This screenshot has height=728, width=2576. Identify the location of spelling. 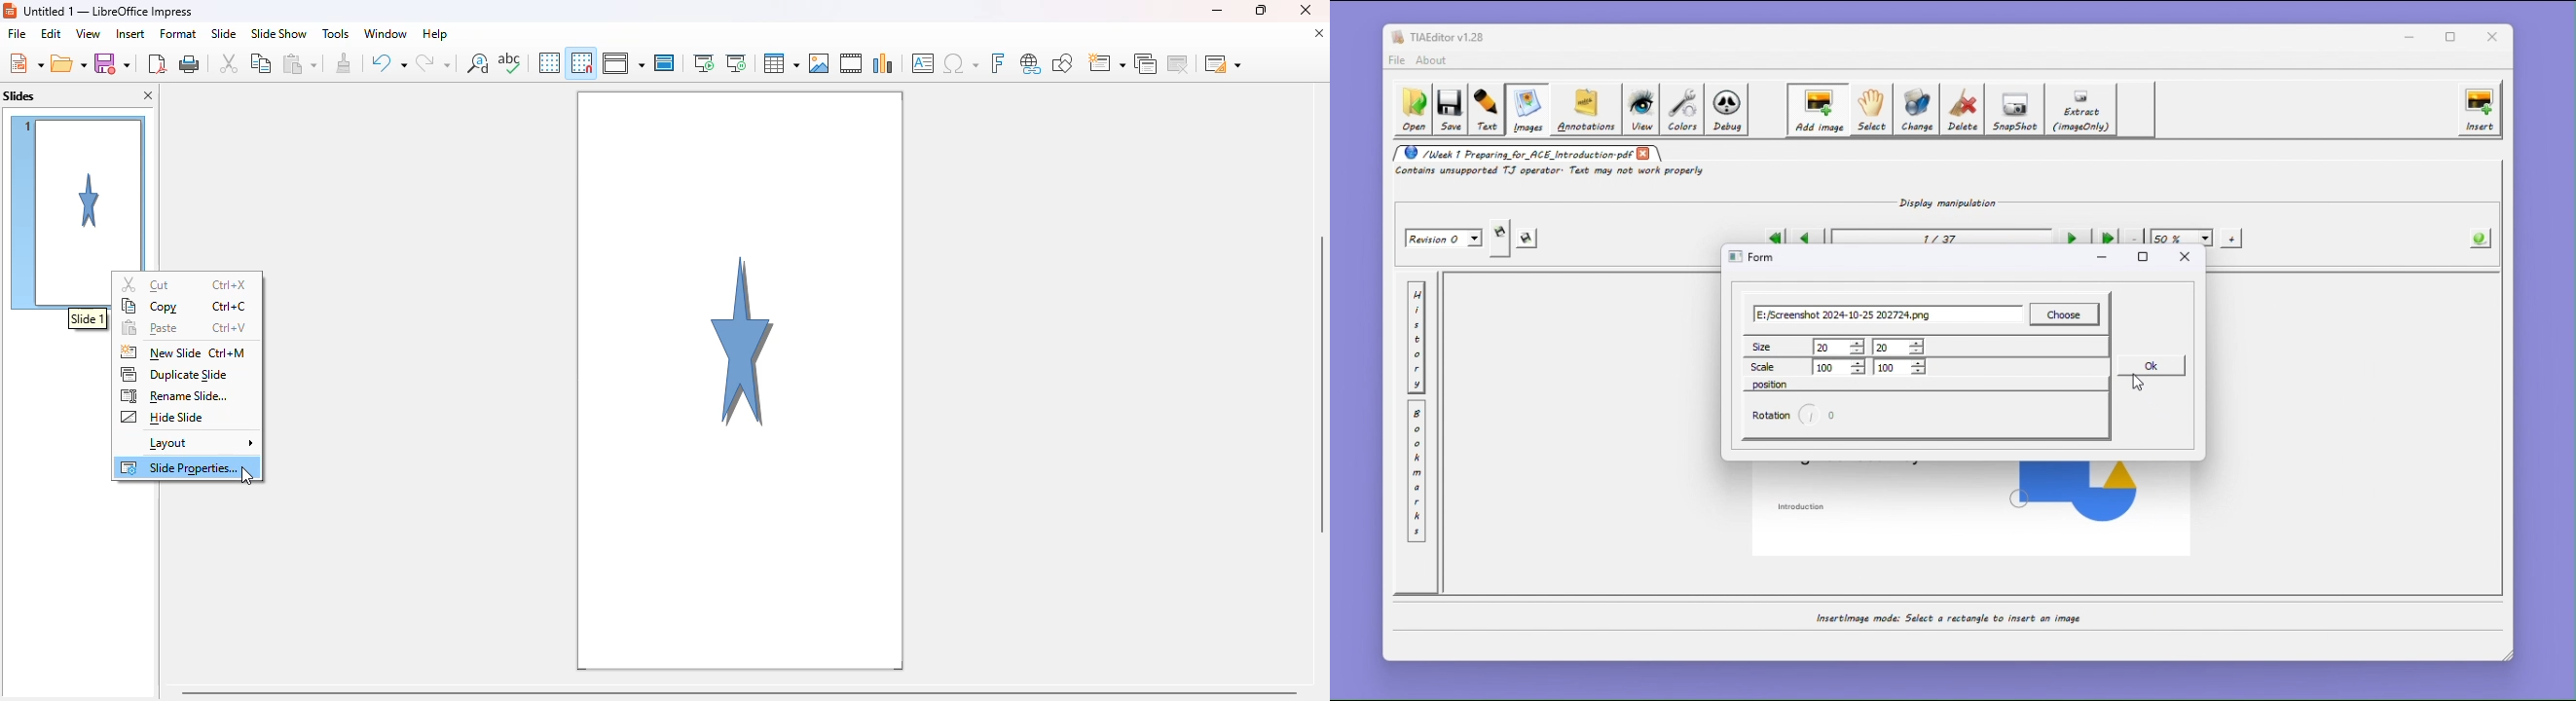
(510, 62).